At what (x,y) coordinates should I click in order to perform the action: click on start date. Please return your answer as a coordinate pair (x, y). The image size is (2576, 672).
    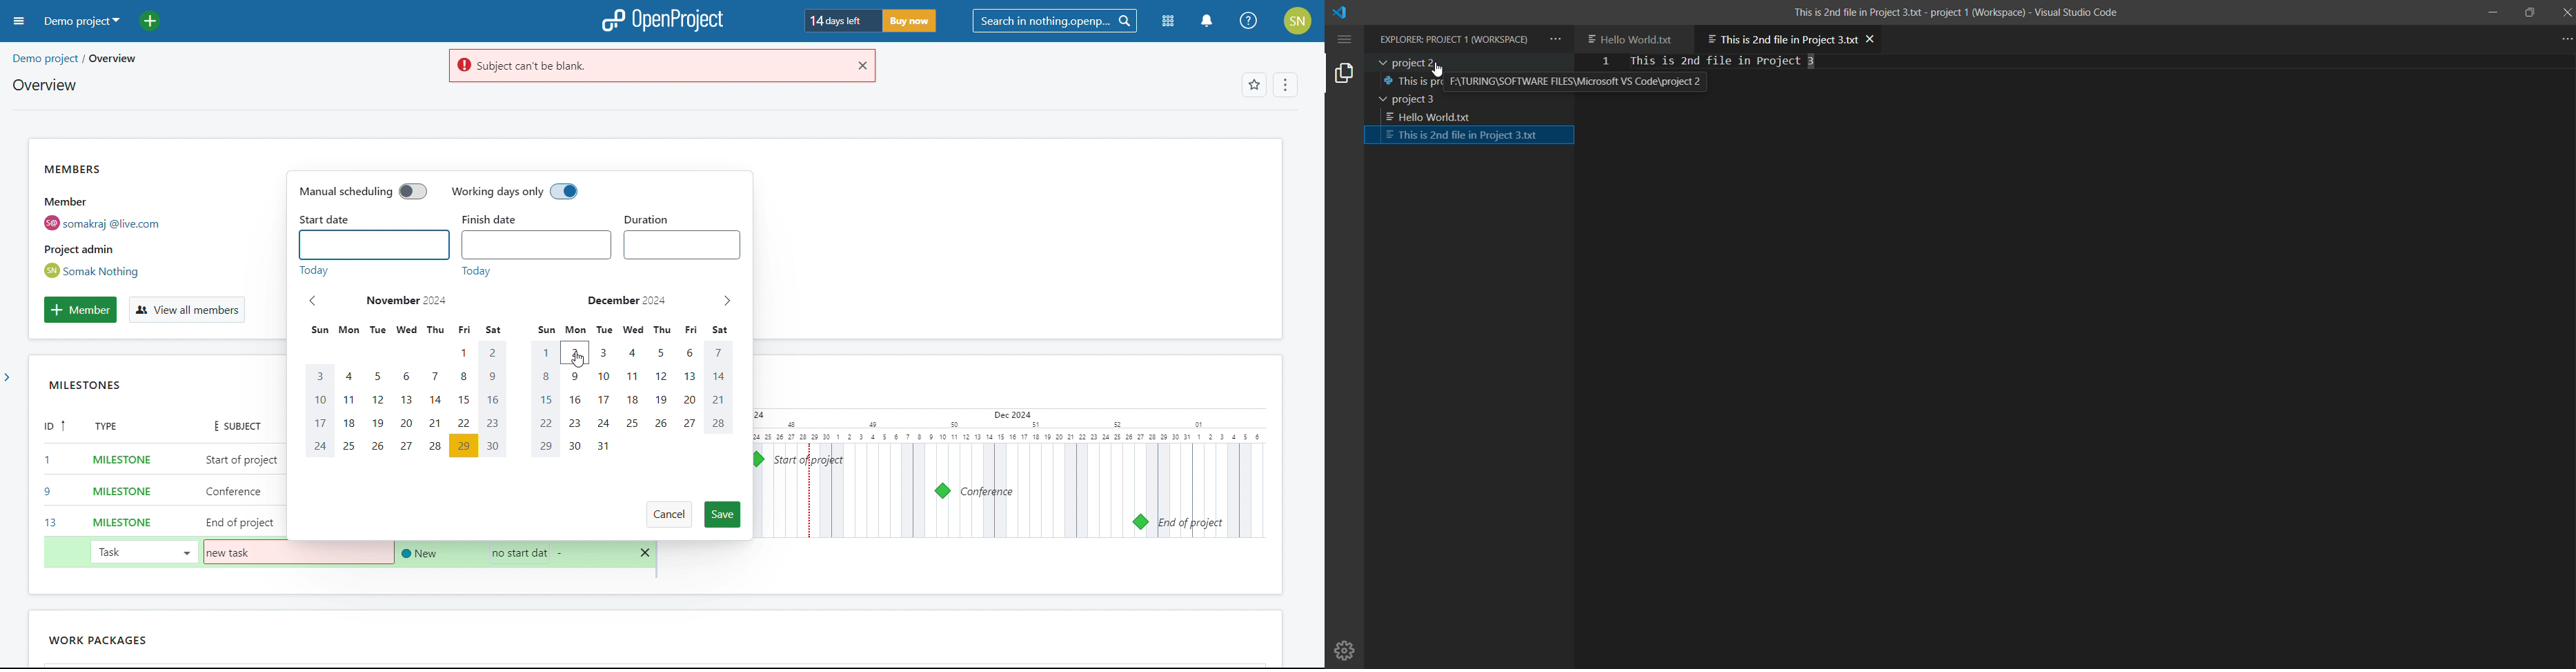
    Looking at the image, I should click on (326, 220).